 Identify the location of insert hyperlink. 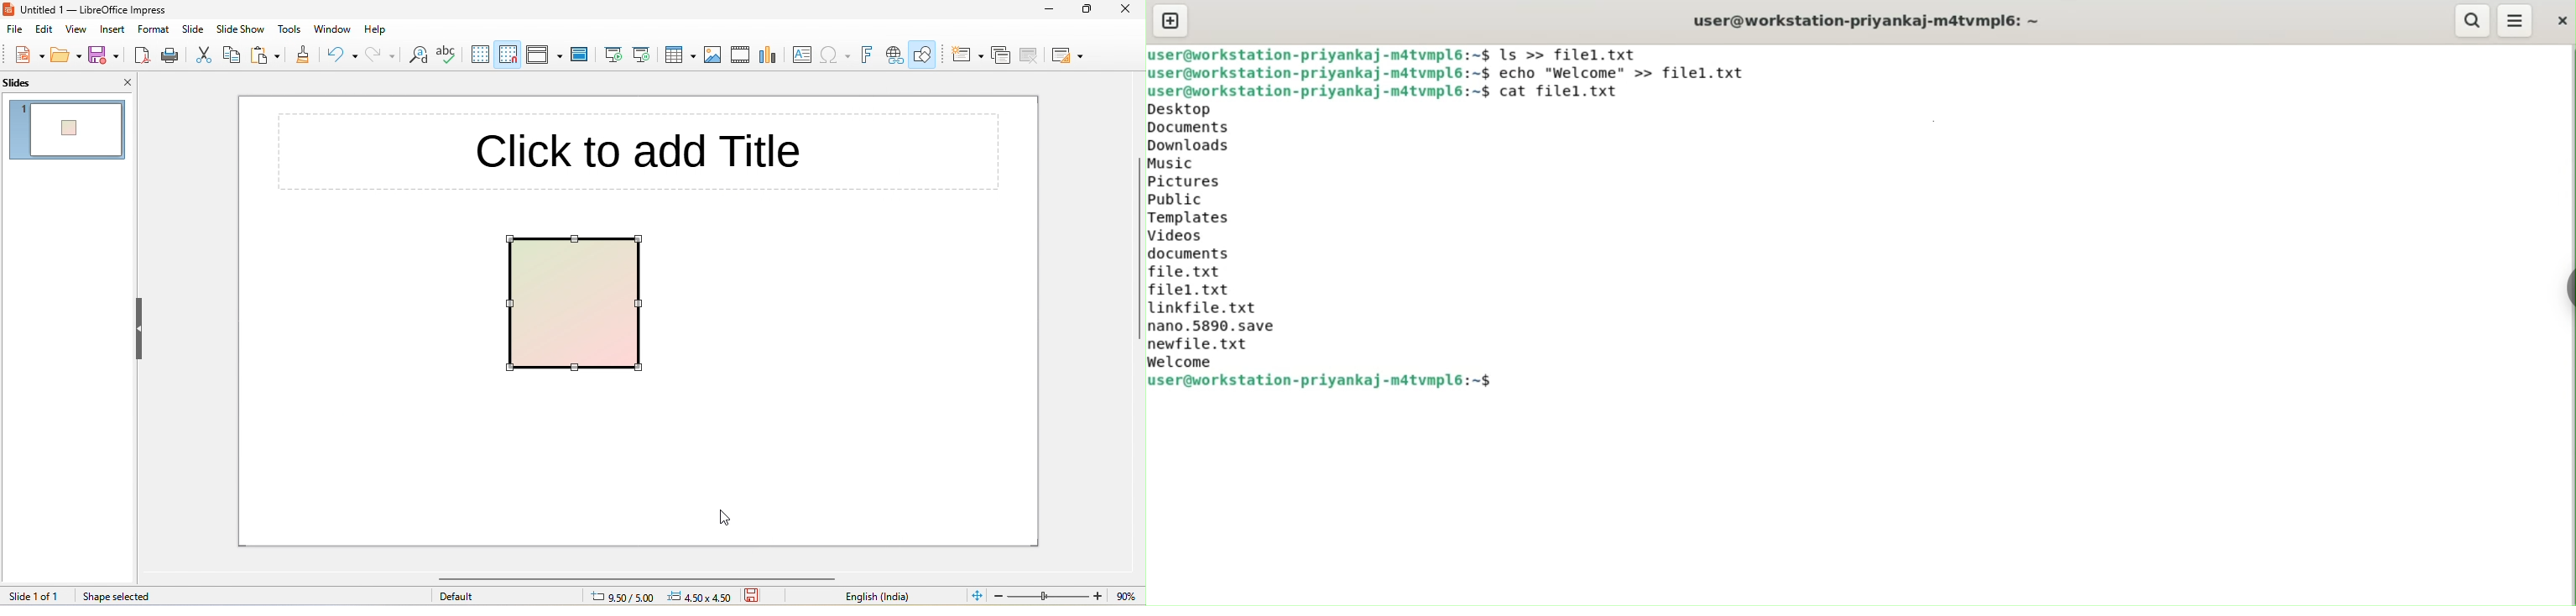
(893, 55).